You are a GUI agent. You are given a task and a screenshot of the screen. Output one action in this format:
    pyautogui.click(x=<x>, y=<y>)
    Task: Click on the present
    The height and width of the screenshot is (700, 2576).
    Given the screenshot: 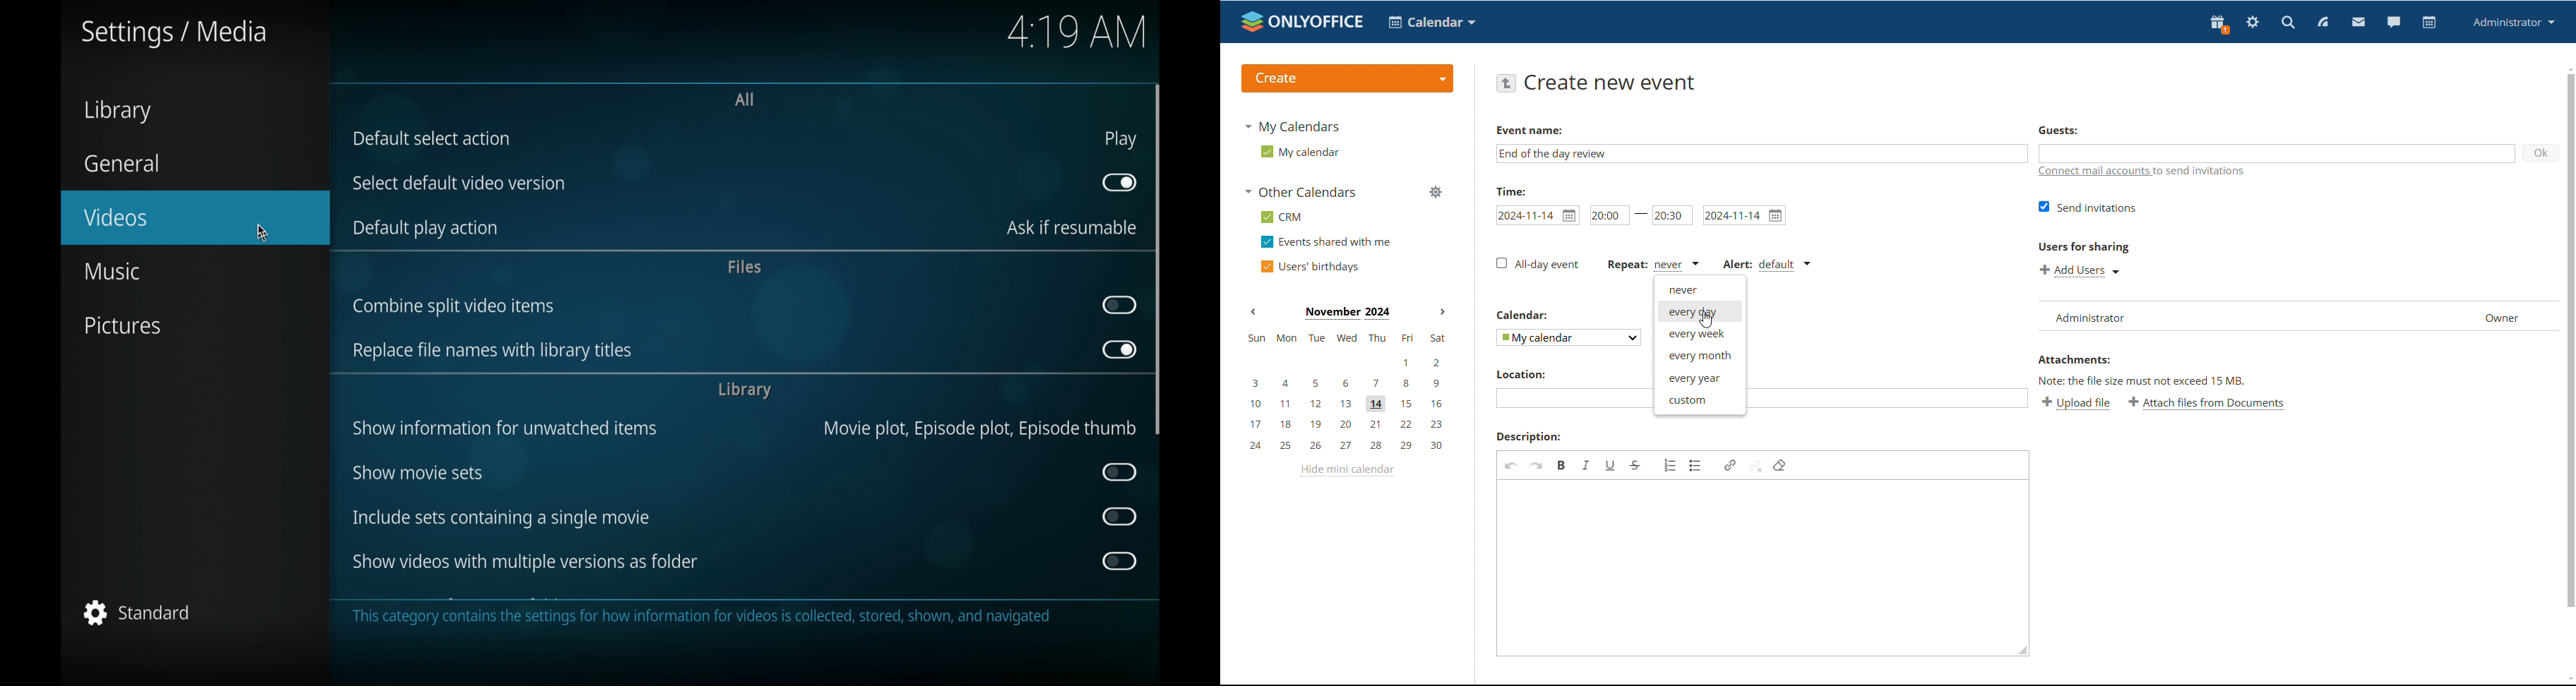 What is the action you would take?
    pyautogui.click(x=2218, y=24)
    